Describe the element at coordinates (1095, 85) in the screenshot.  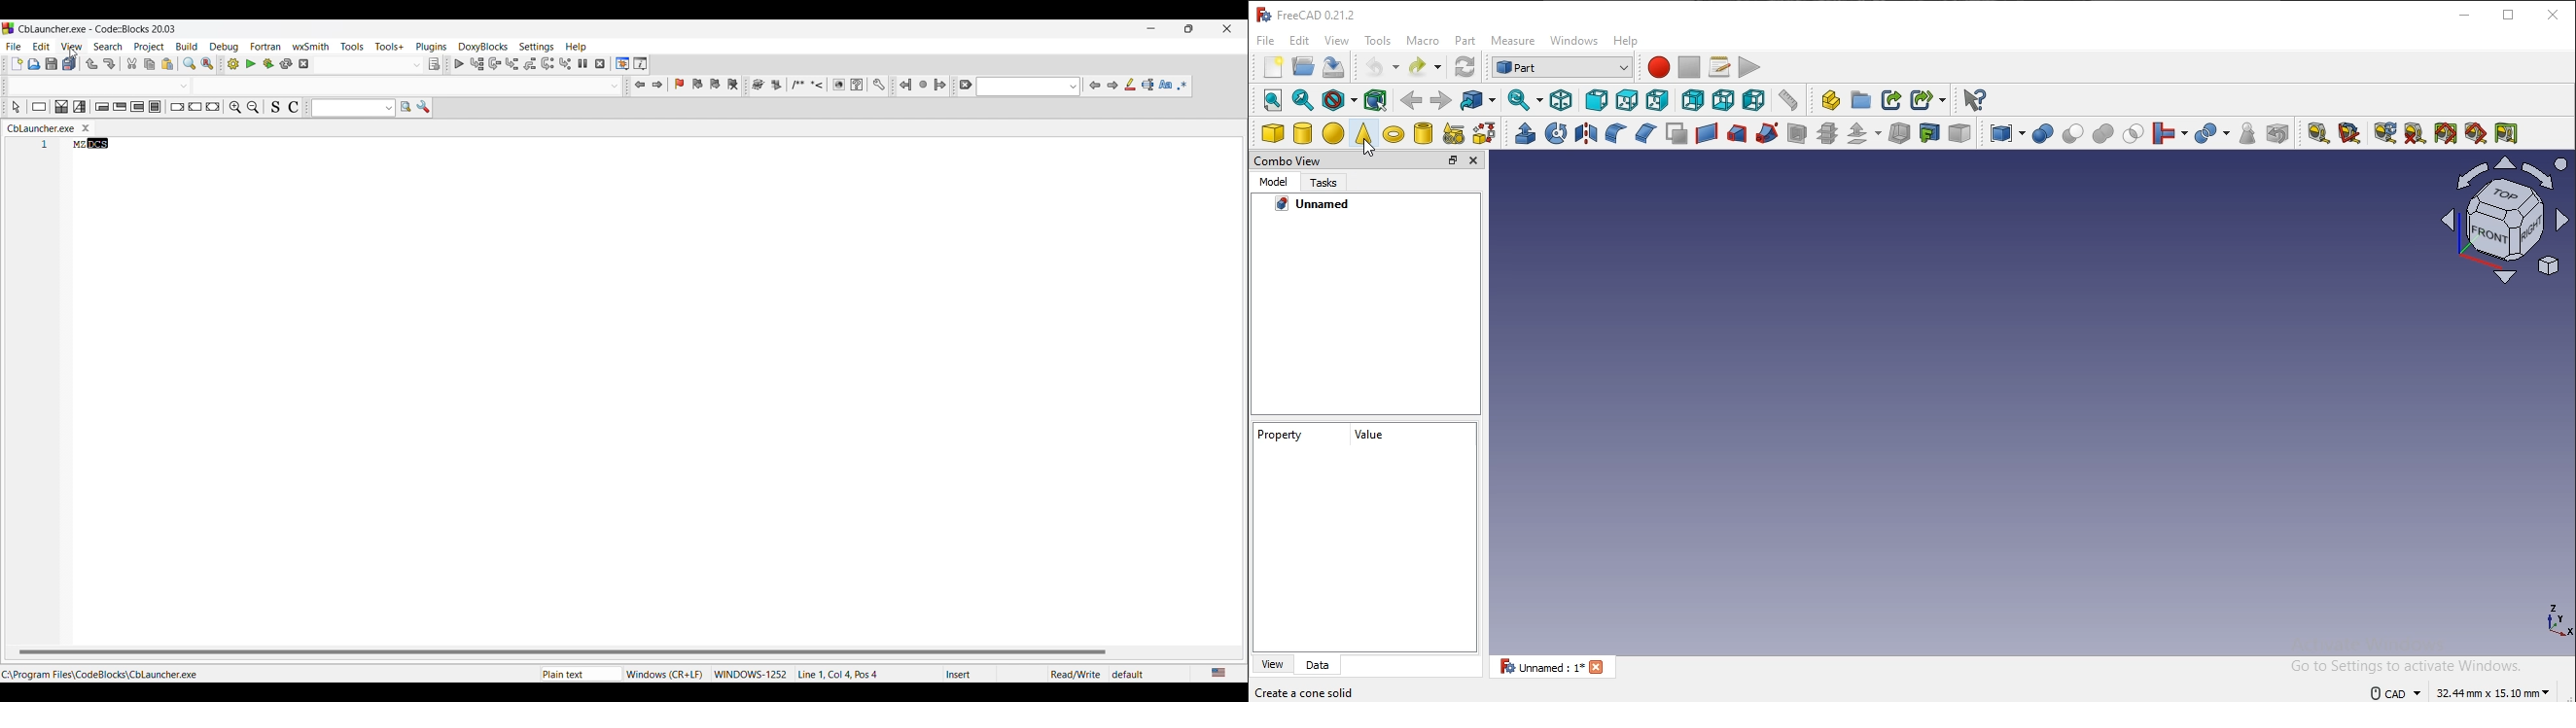
I see `Previous` at that location.